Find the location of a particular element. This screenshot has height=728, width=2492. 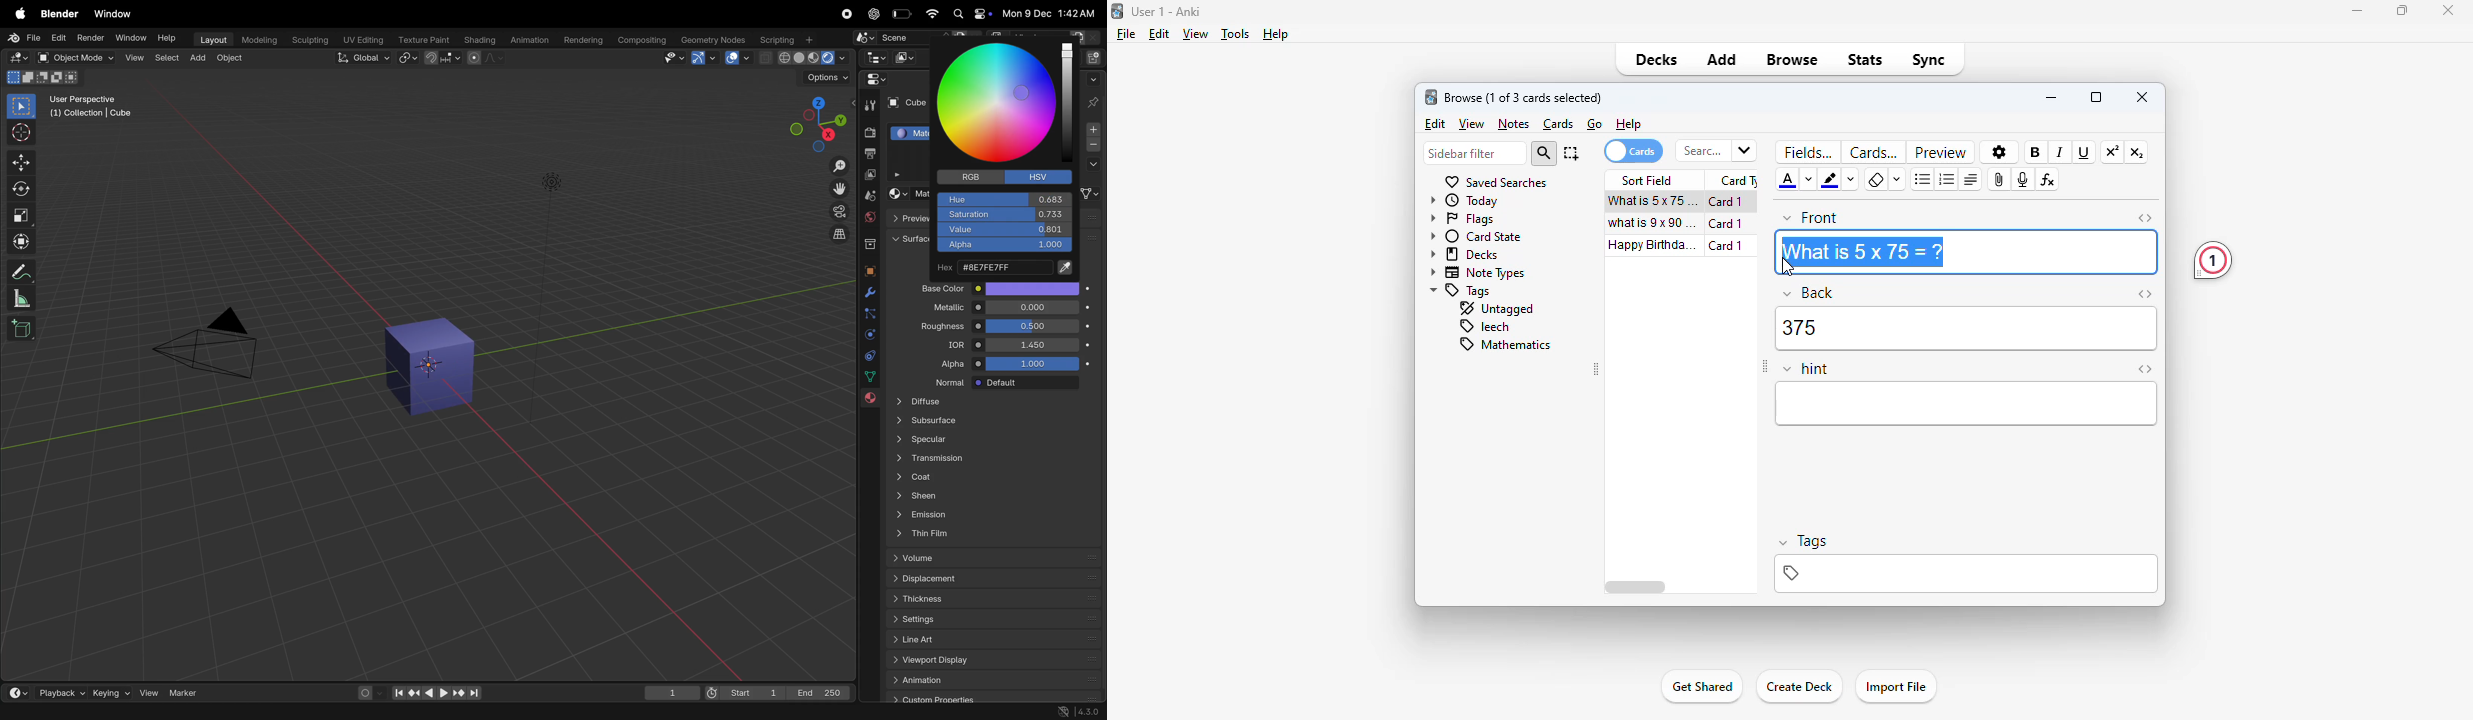

view port display is located at coordinates (990, 661).